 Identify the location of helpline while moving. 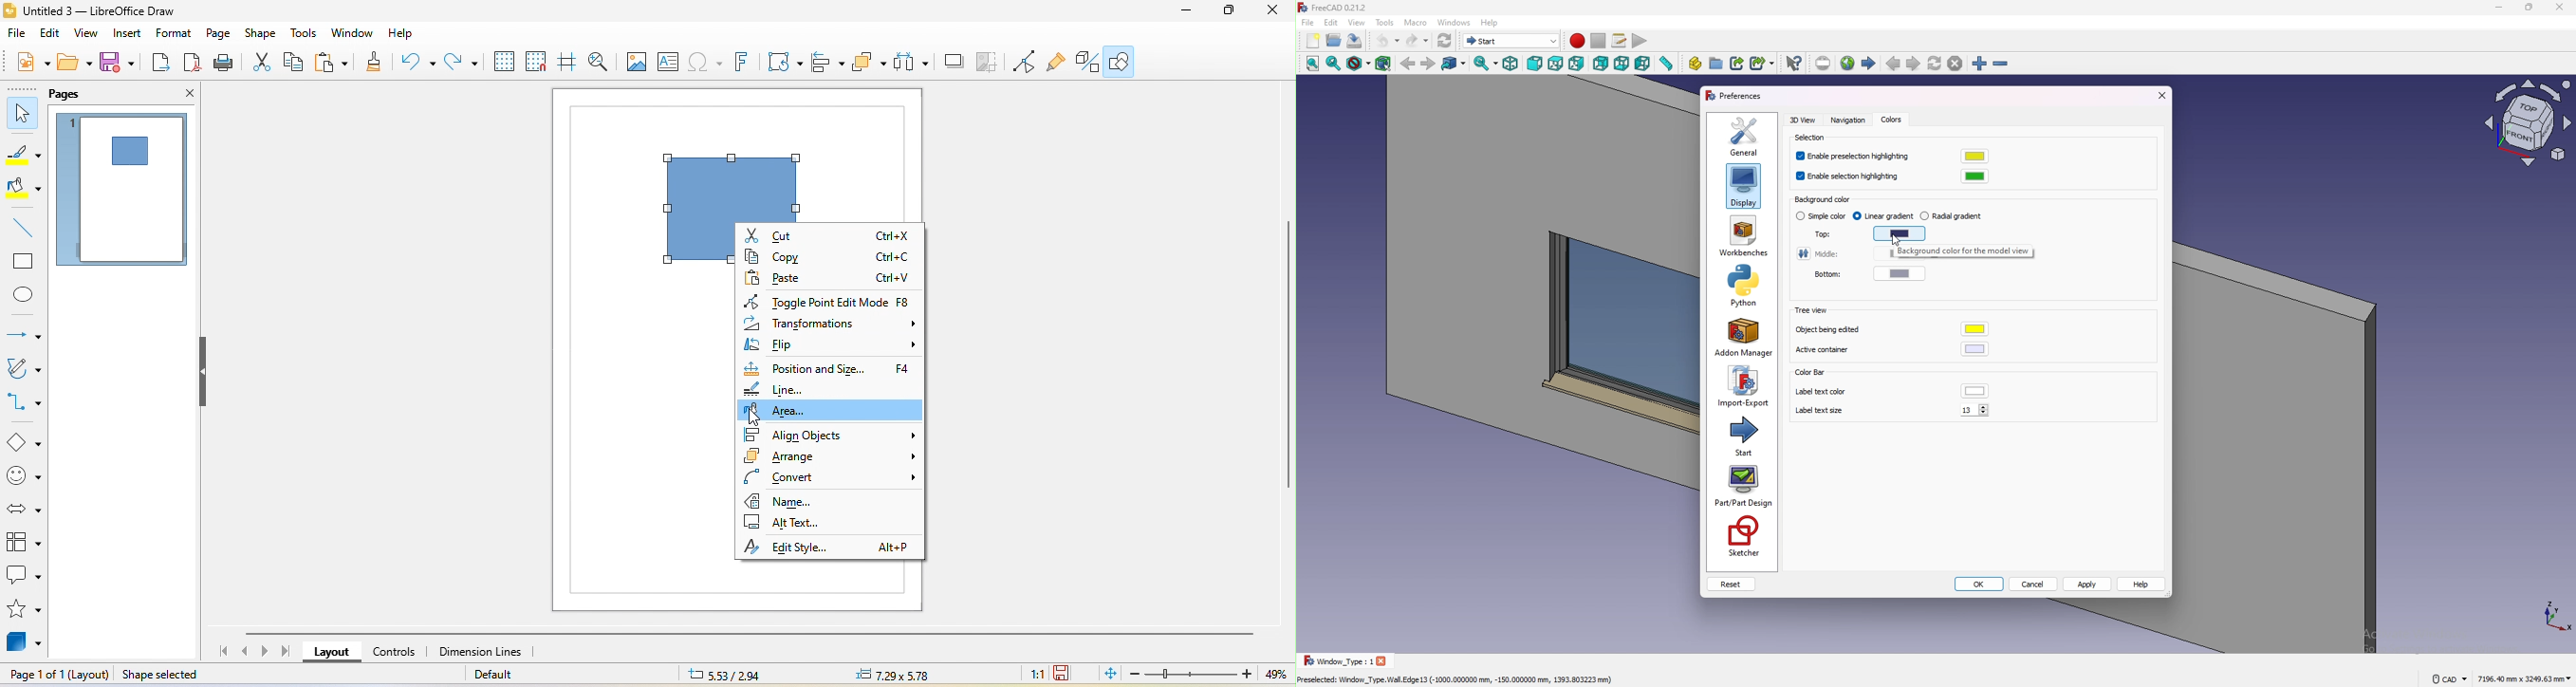
(566, 64).